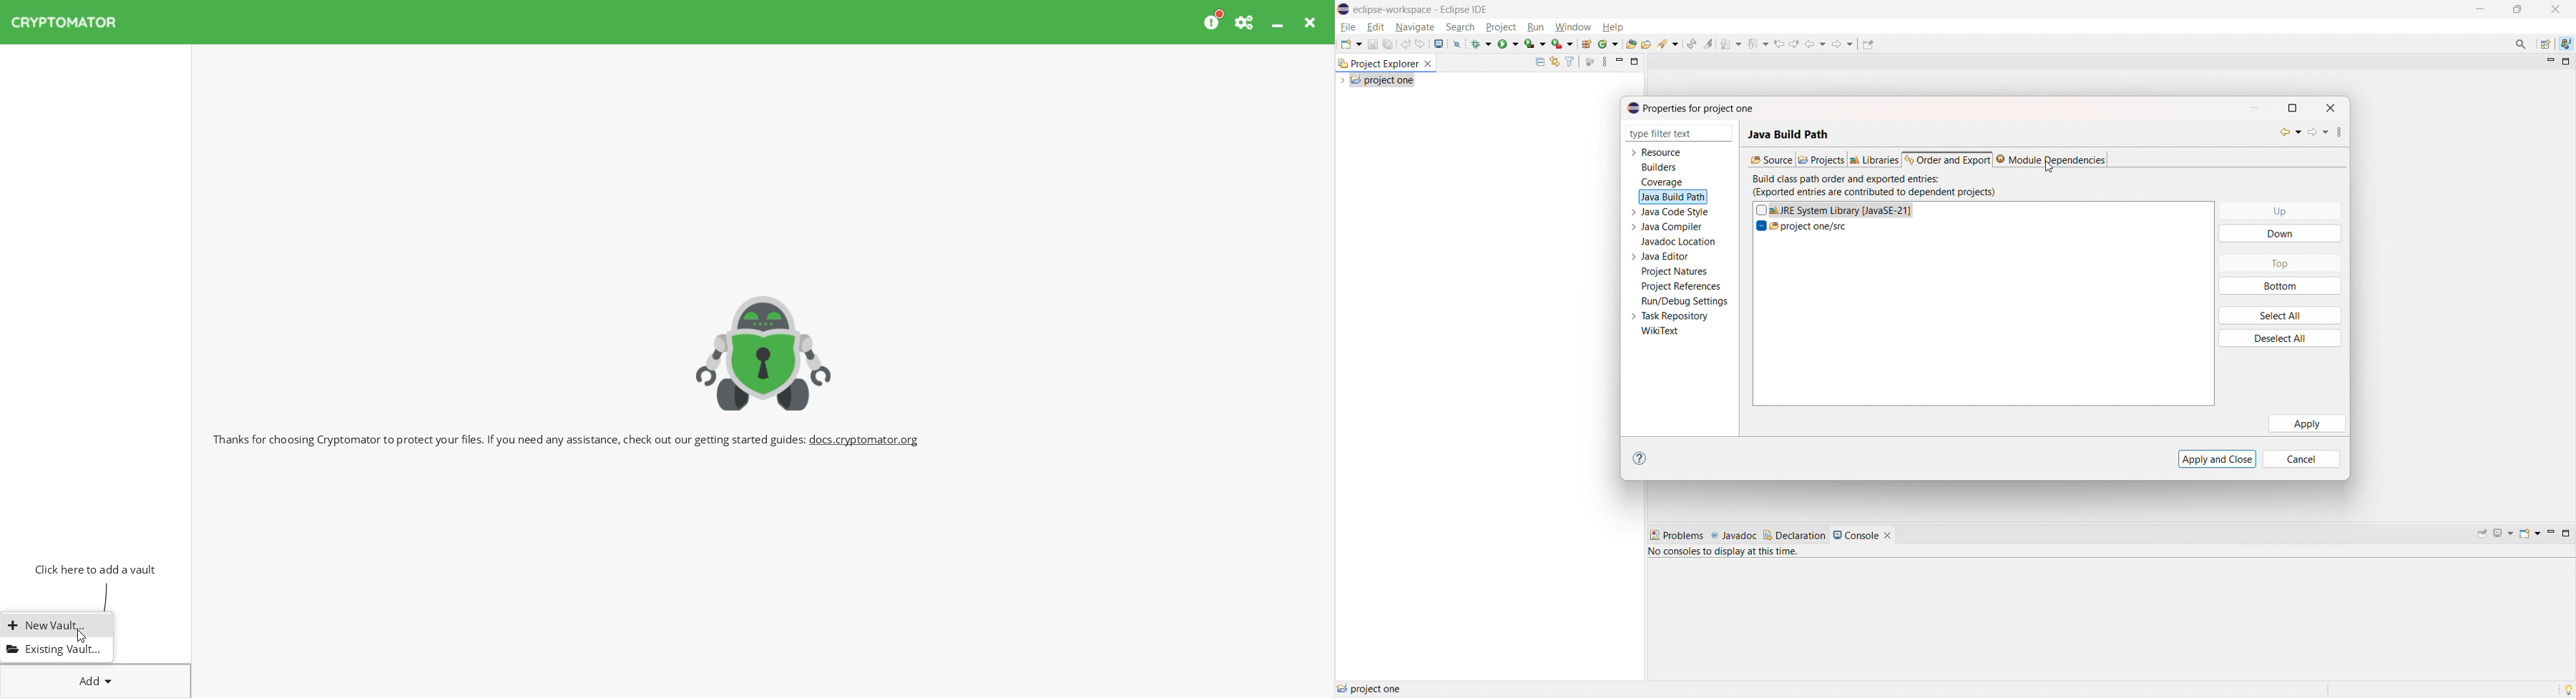  I want to click on back, so click(1815, 43).